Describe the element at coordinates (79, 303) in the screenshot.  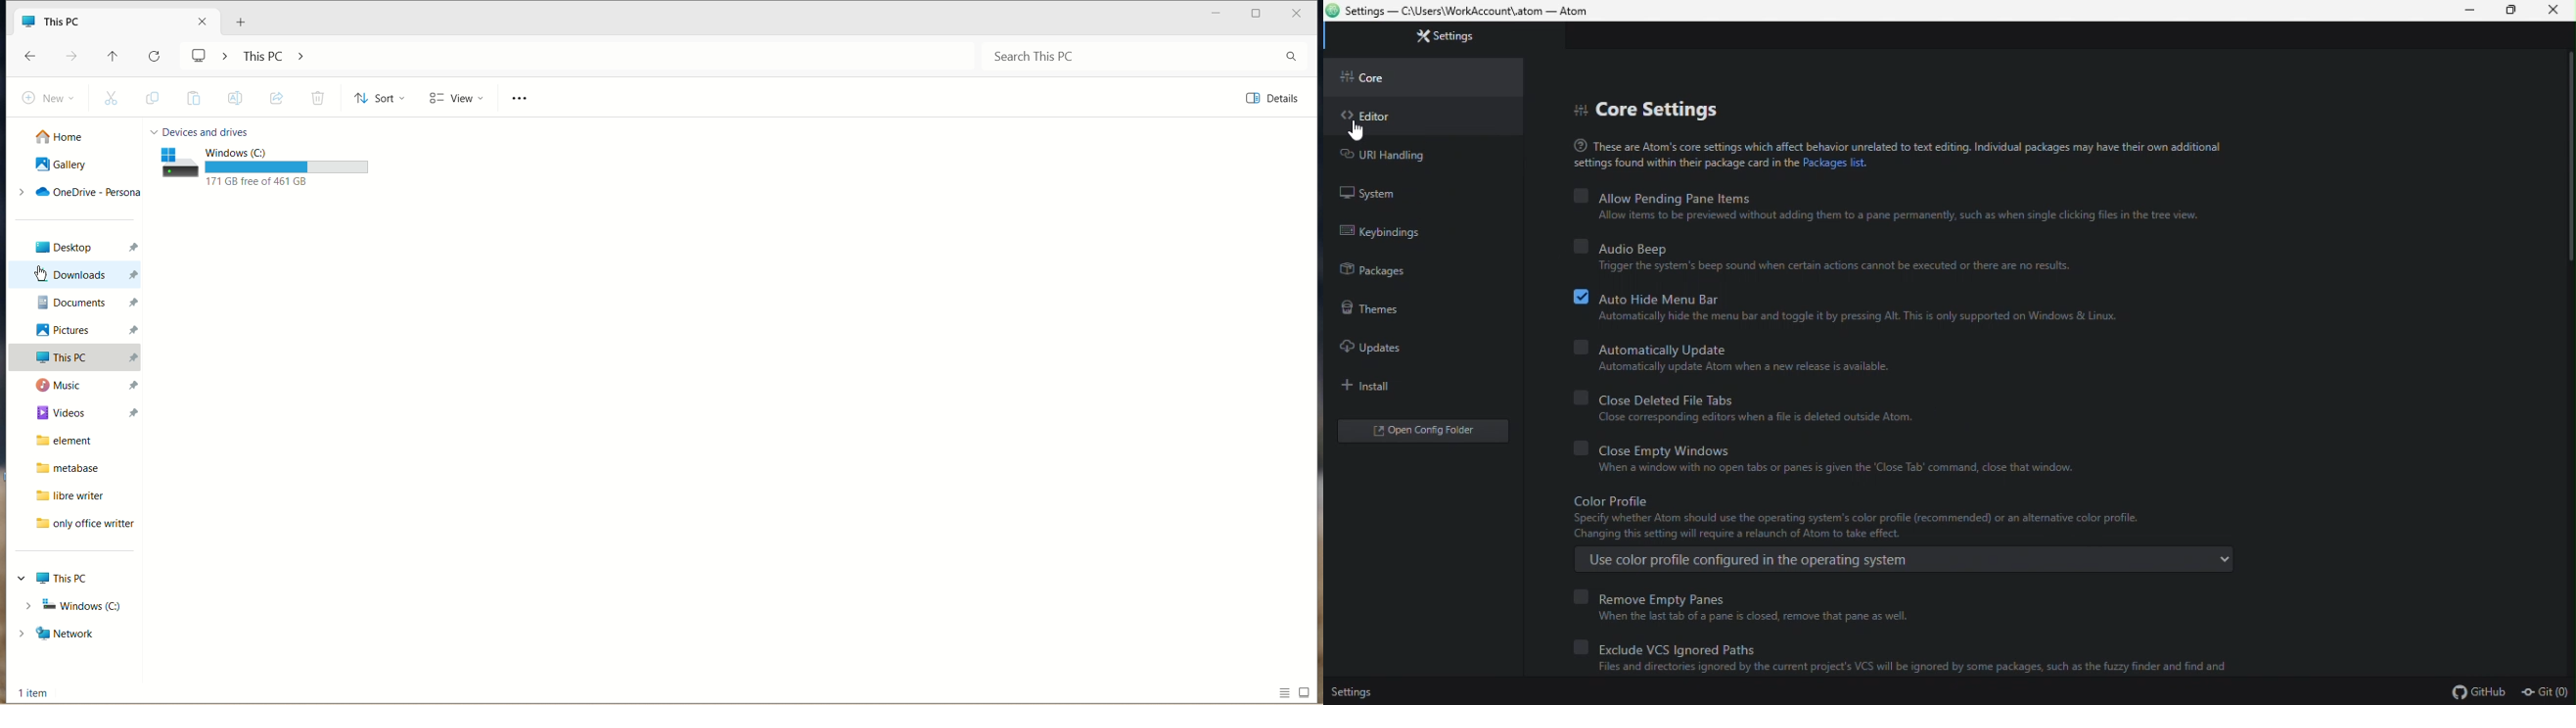
I see `documents` at that location.